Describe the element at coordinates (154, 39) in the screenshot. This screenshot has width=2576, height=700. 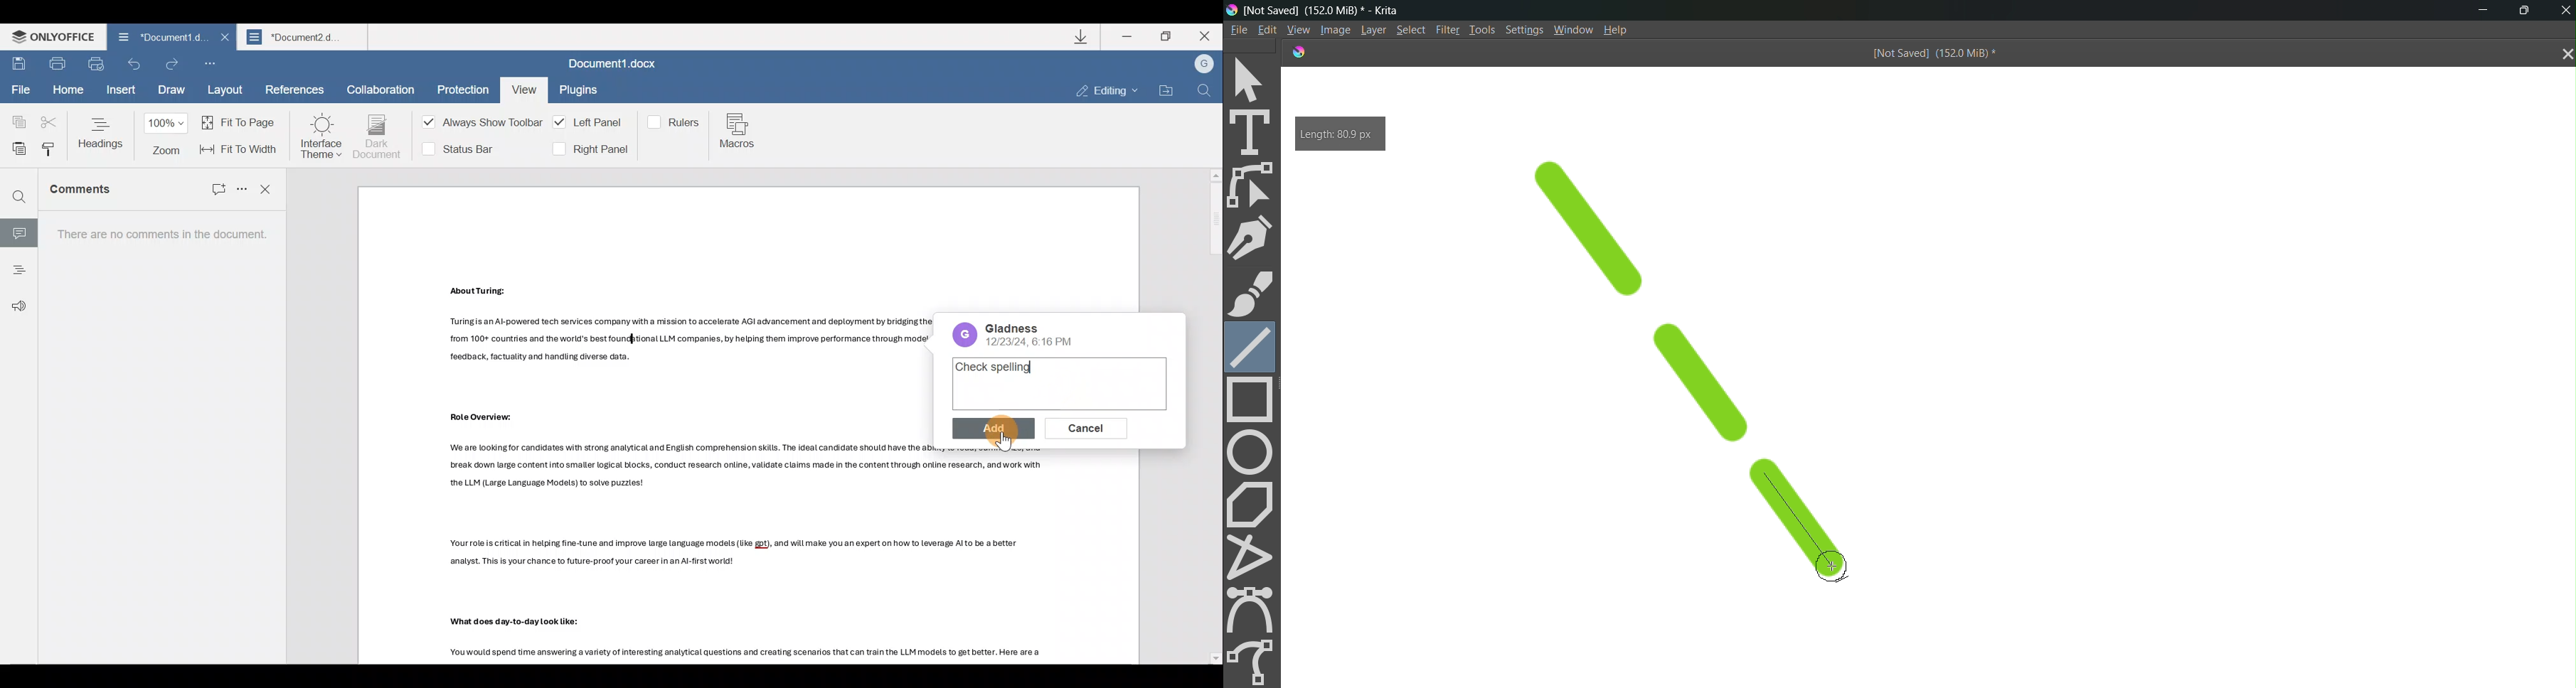
I see `Document1.d..` at that location.